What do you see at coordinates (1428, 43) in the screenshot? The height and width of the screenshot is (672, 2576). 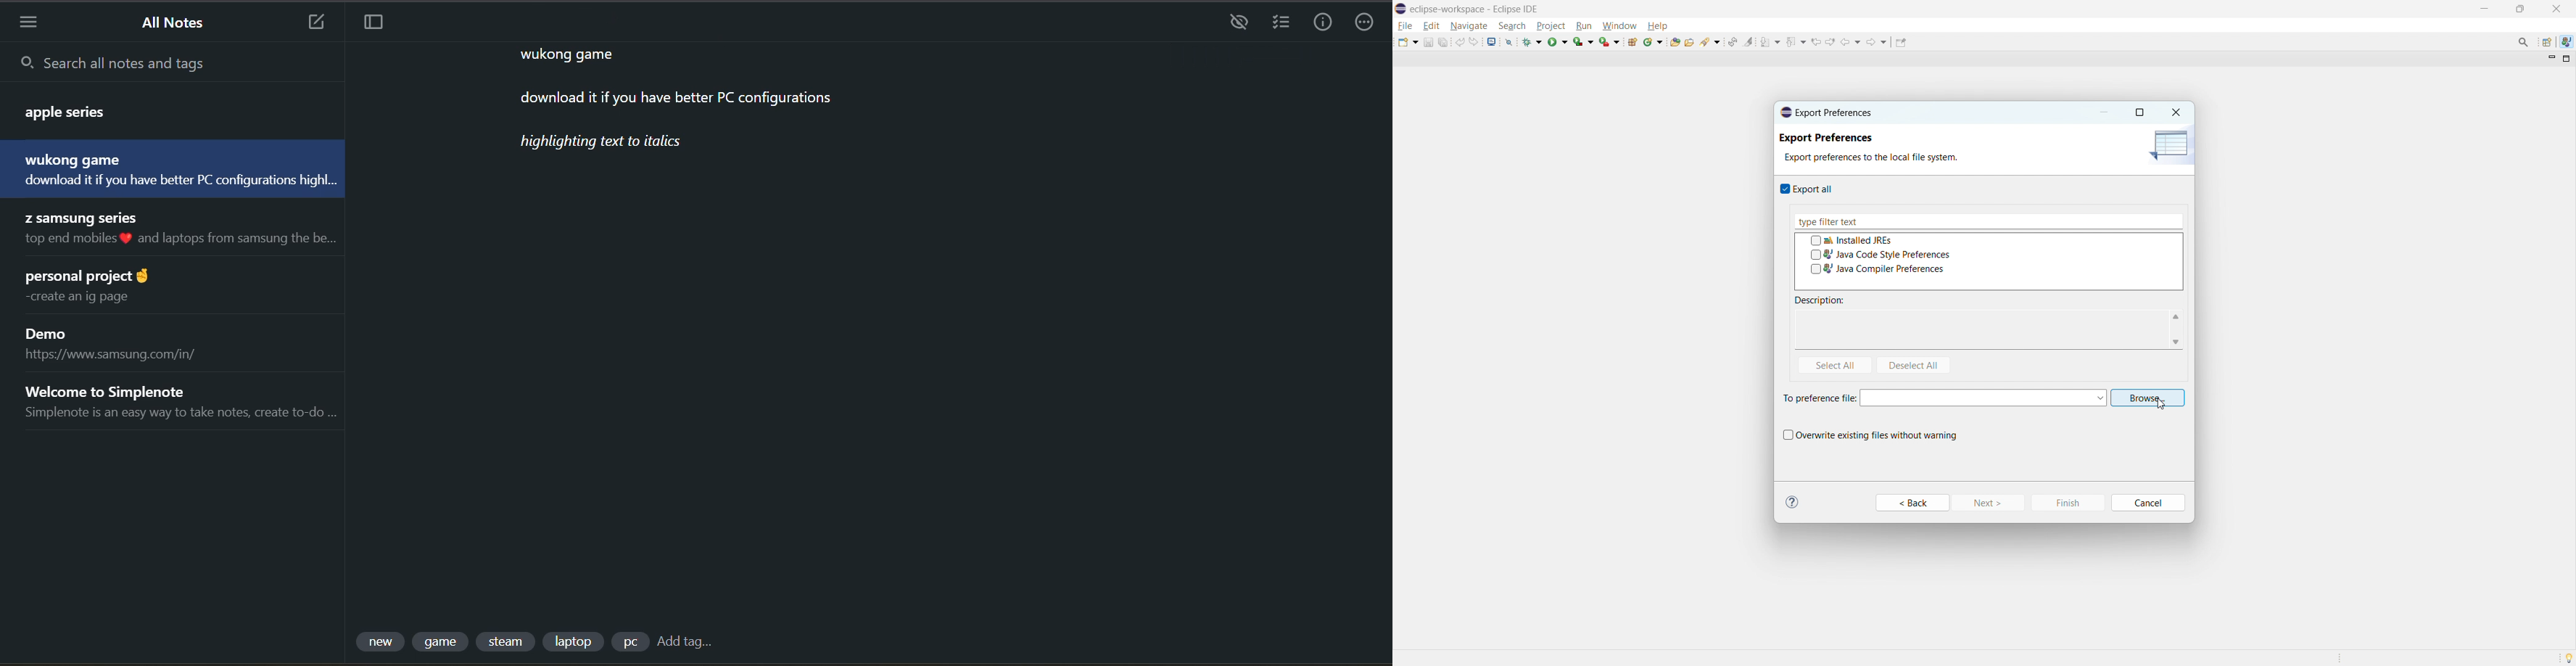 I see `save` at bounding box center [1428, 43].